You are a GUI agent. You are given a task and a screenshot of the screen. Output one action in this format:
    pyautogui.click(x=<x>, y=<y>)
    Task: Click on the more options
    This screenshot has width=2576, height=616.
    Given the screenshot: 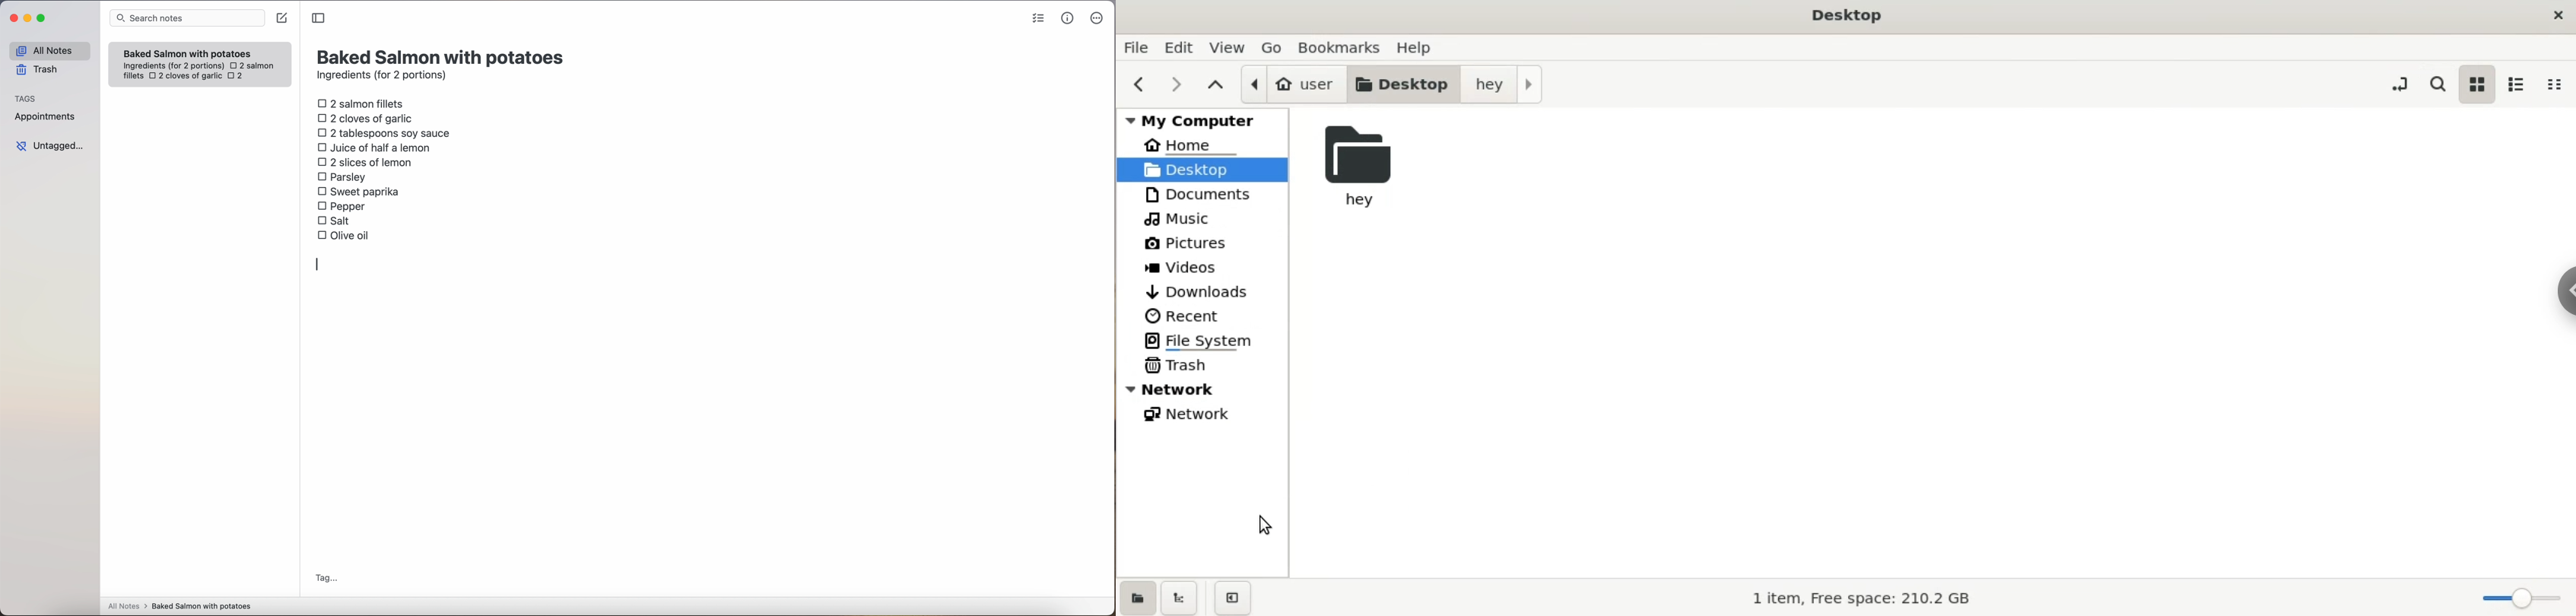 What is the action you would take?
    pyautogui.click(x=1099, y=19)
    